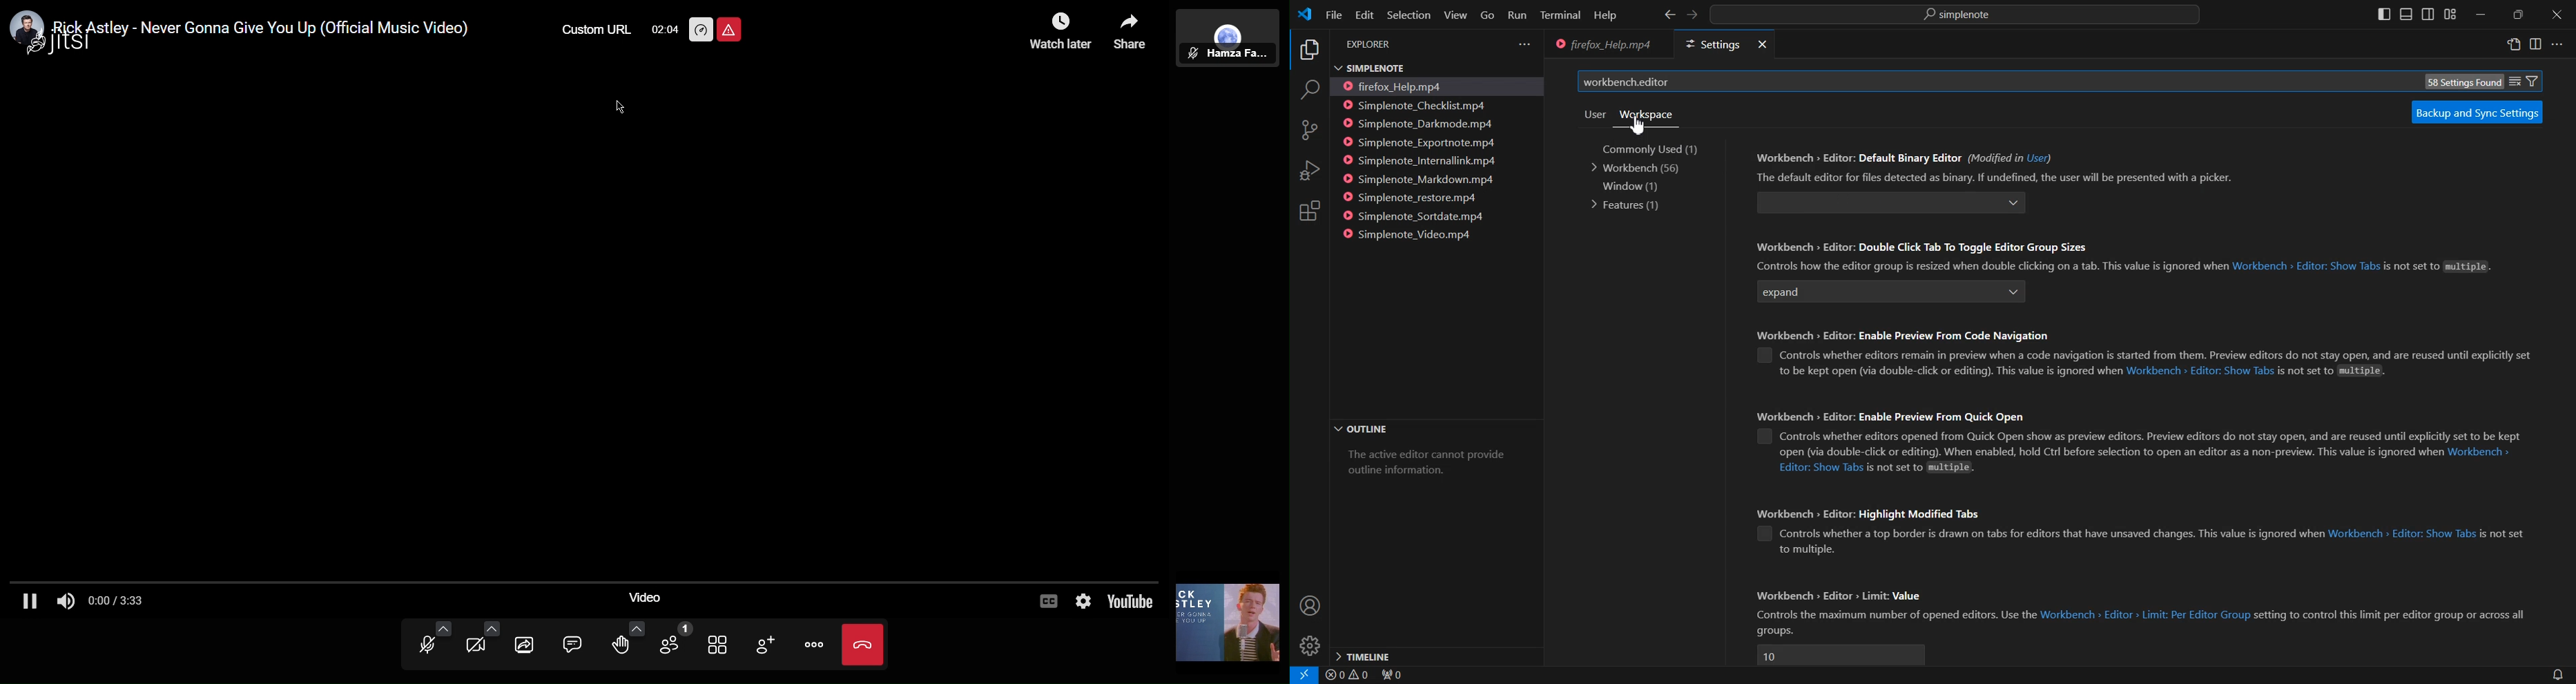  What do you see at coordinates (577, 647) in the screenshot?
I see `Chat` at bounding box center [577, 647].